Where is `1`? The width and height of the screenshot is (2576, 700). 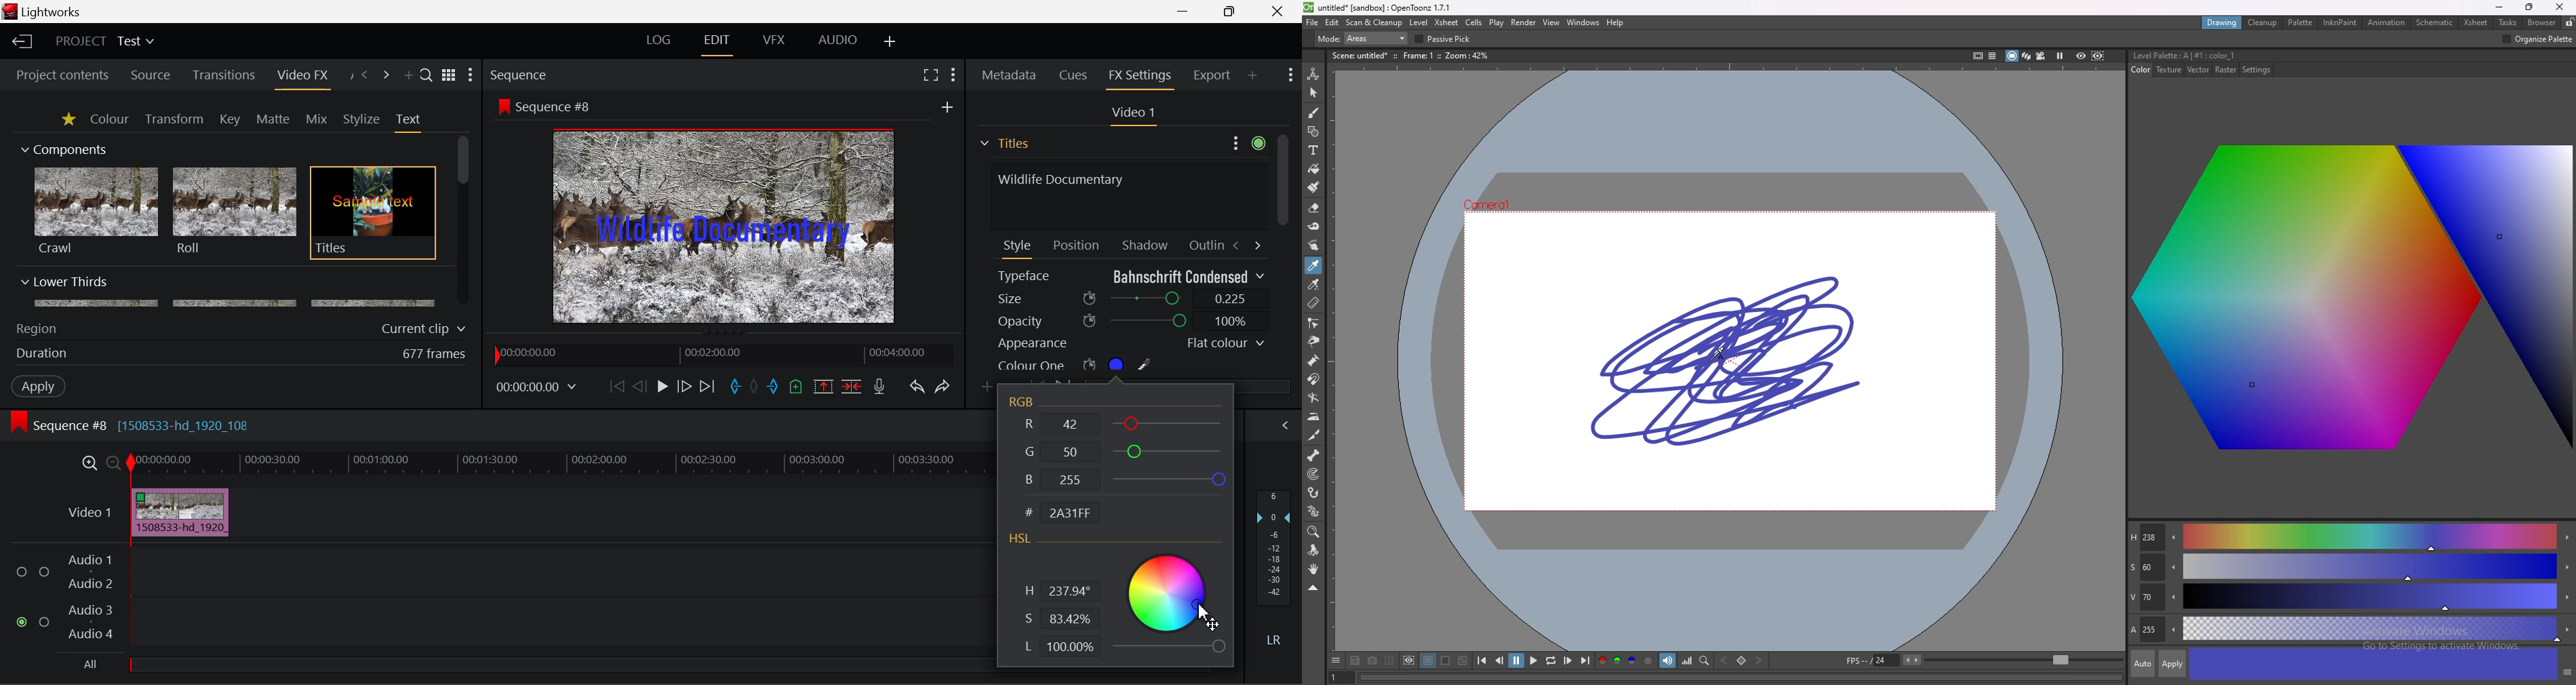
1 is located at coordinates (1340, 676).